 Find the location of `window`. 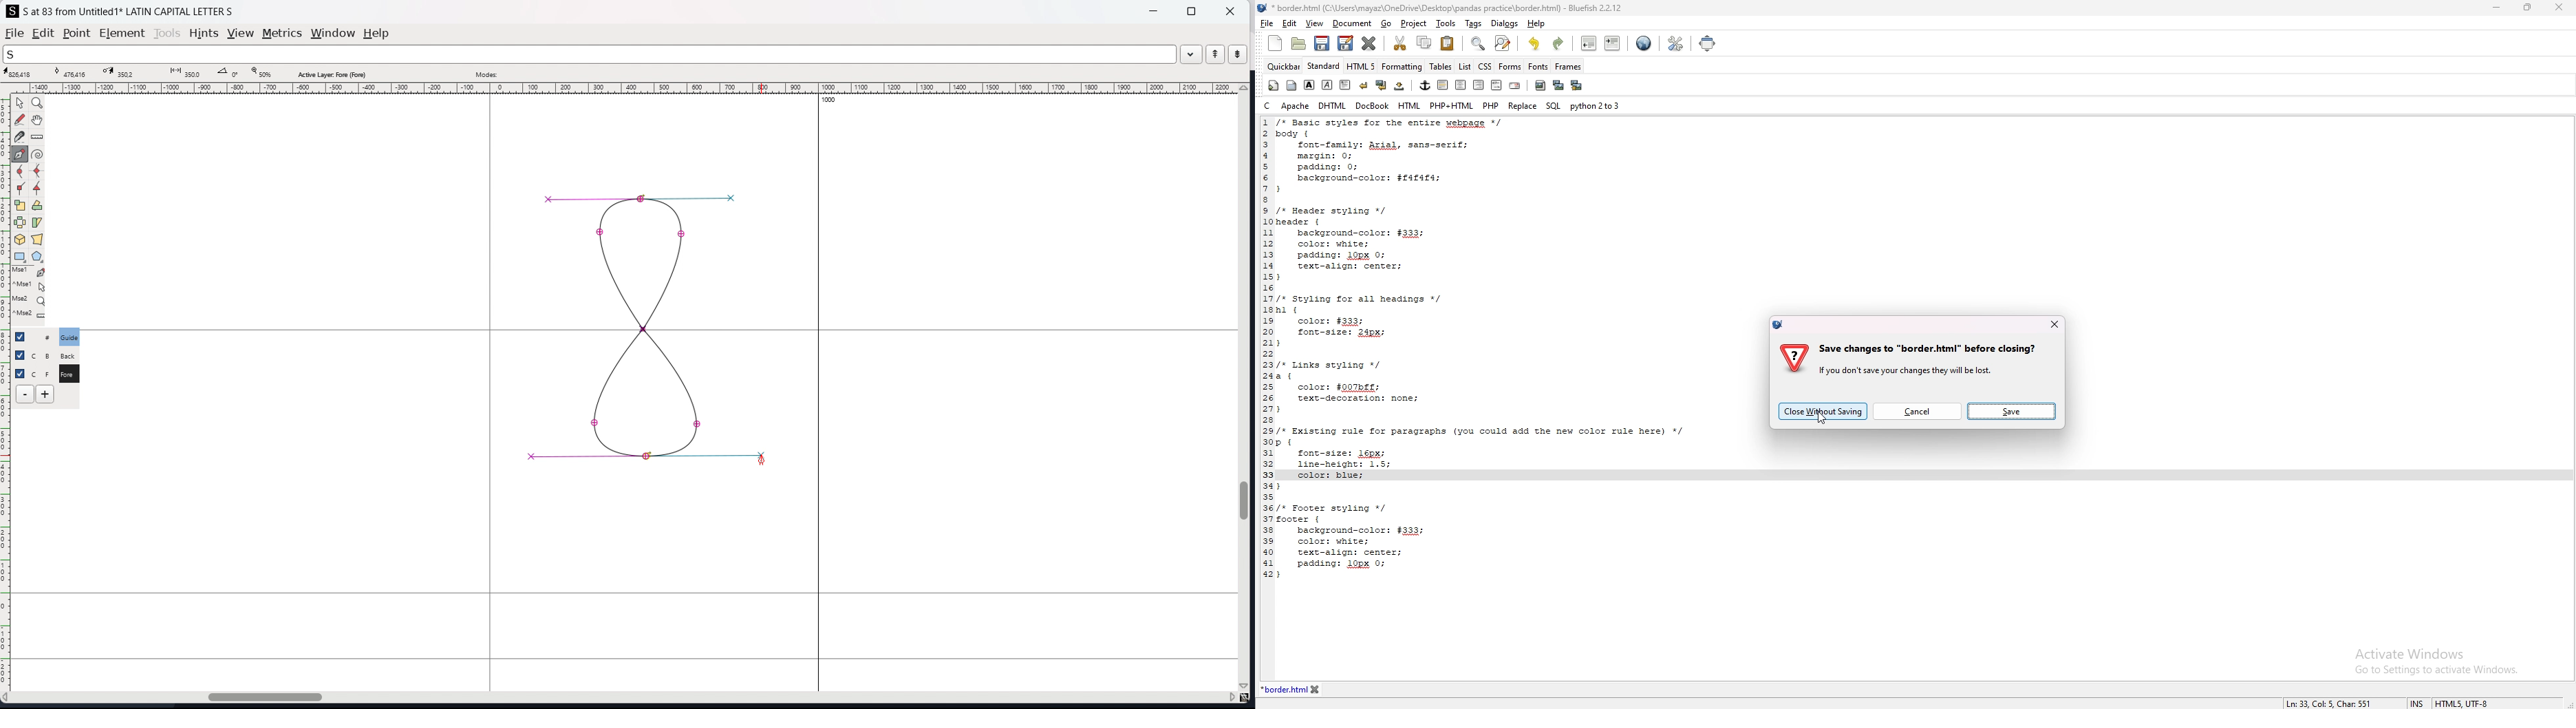

window is located at coordinates (333, 34).